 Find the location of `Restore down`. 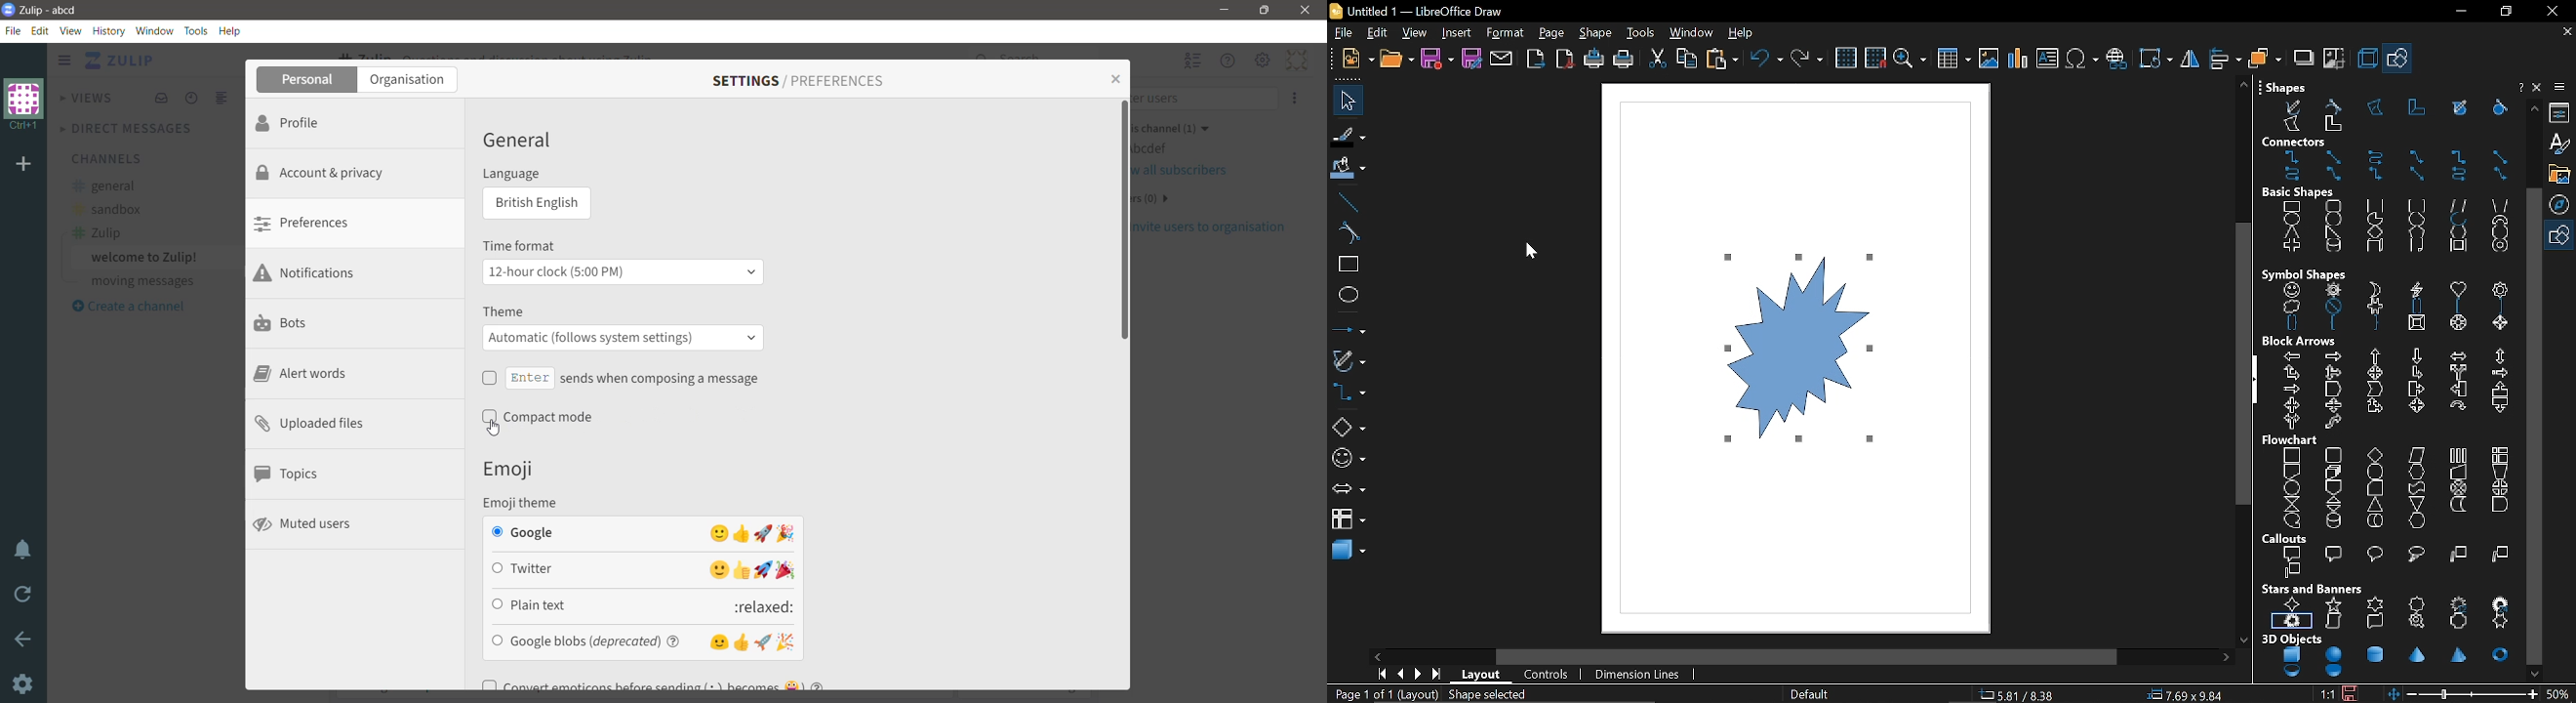

Restore down is located at coordinates (2504, 13).